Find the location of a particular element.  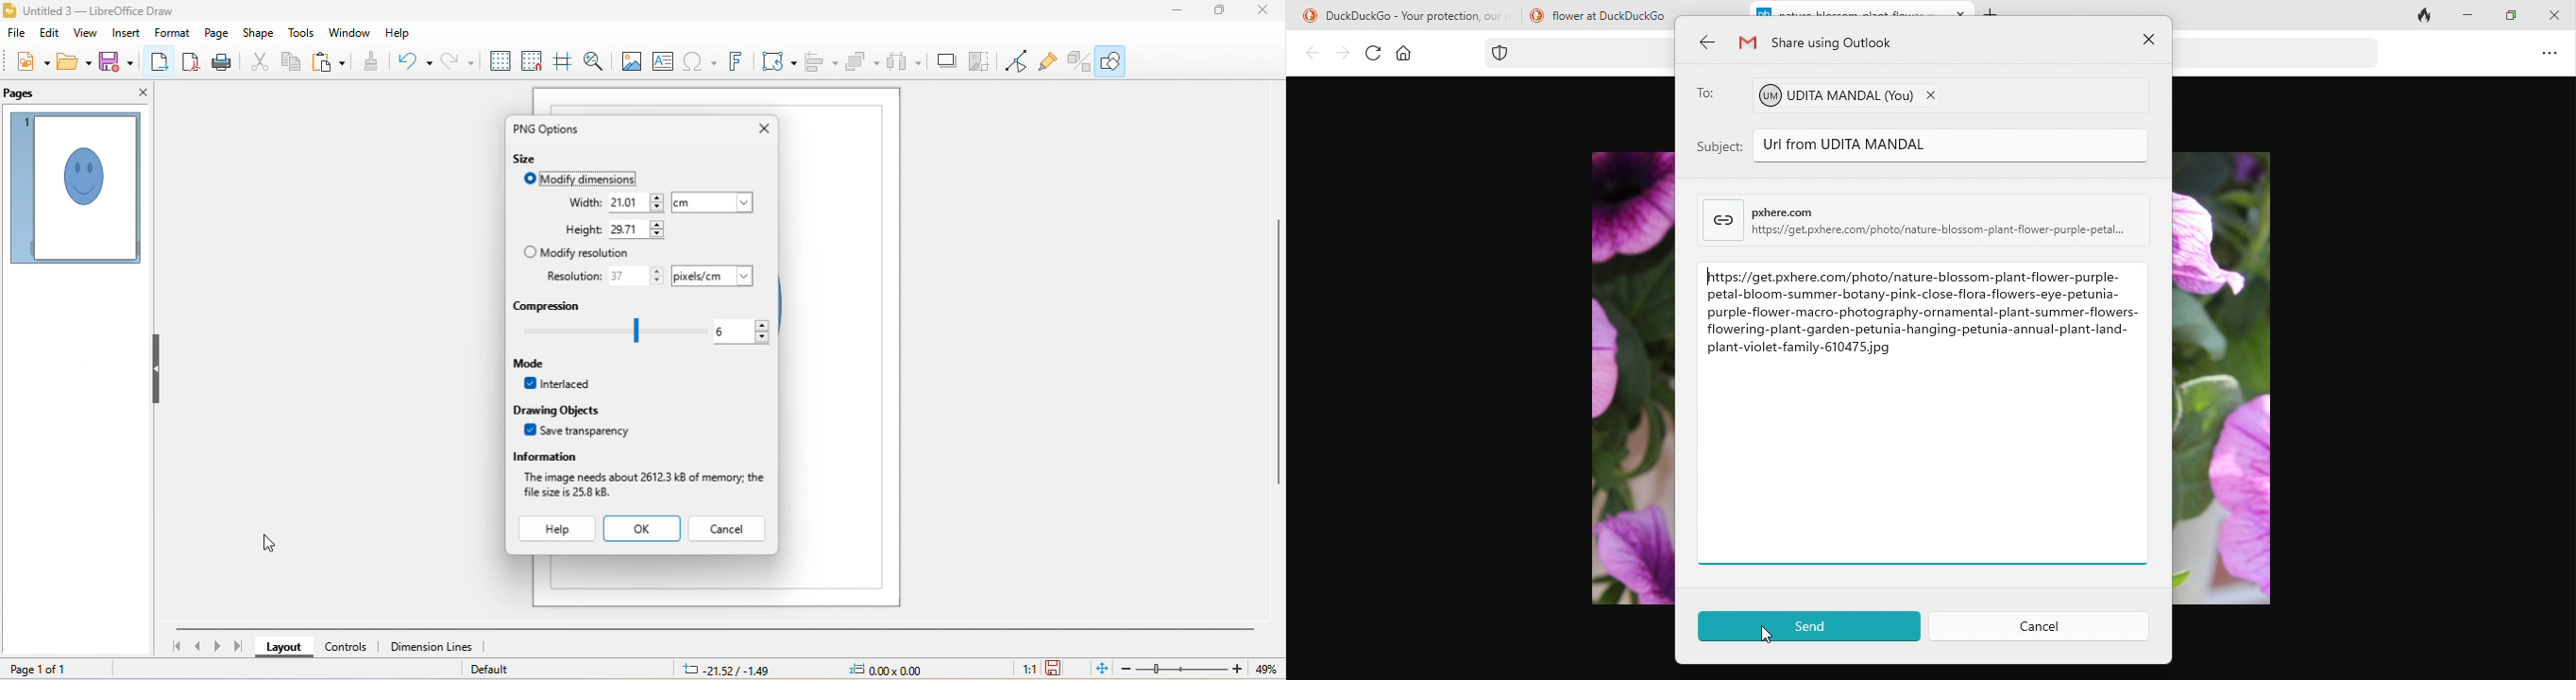

page 1 of 1 is located at coordinates (40, 670).